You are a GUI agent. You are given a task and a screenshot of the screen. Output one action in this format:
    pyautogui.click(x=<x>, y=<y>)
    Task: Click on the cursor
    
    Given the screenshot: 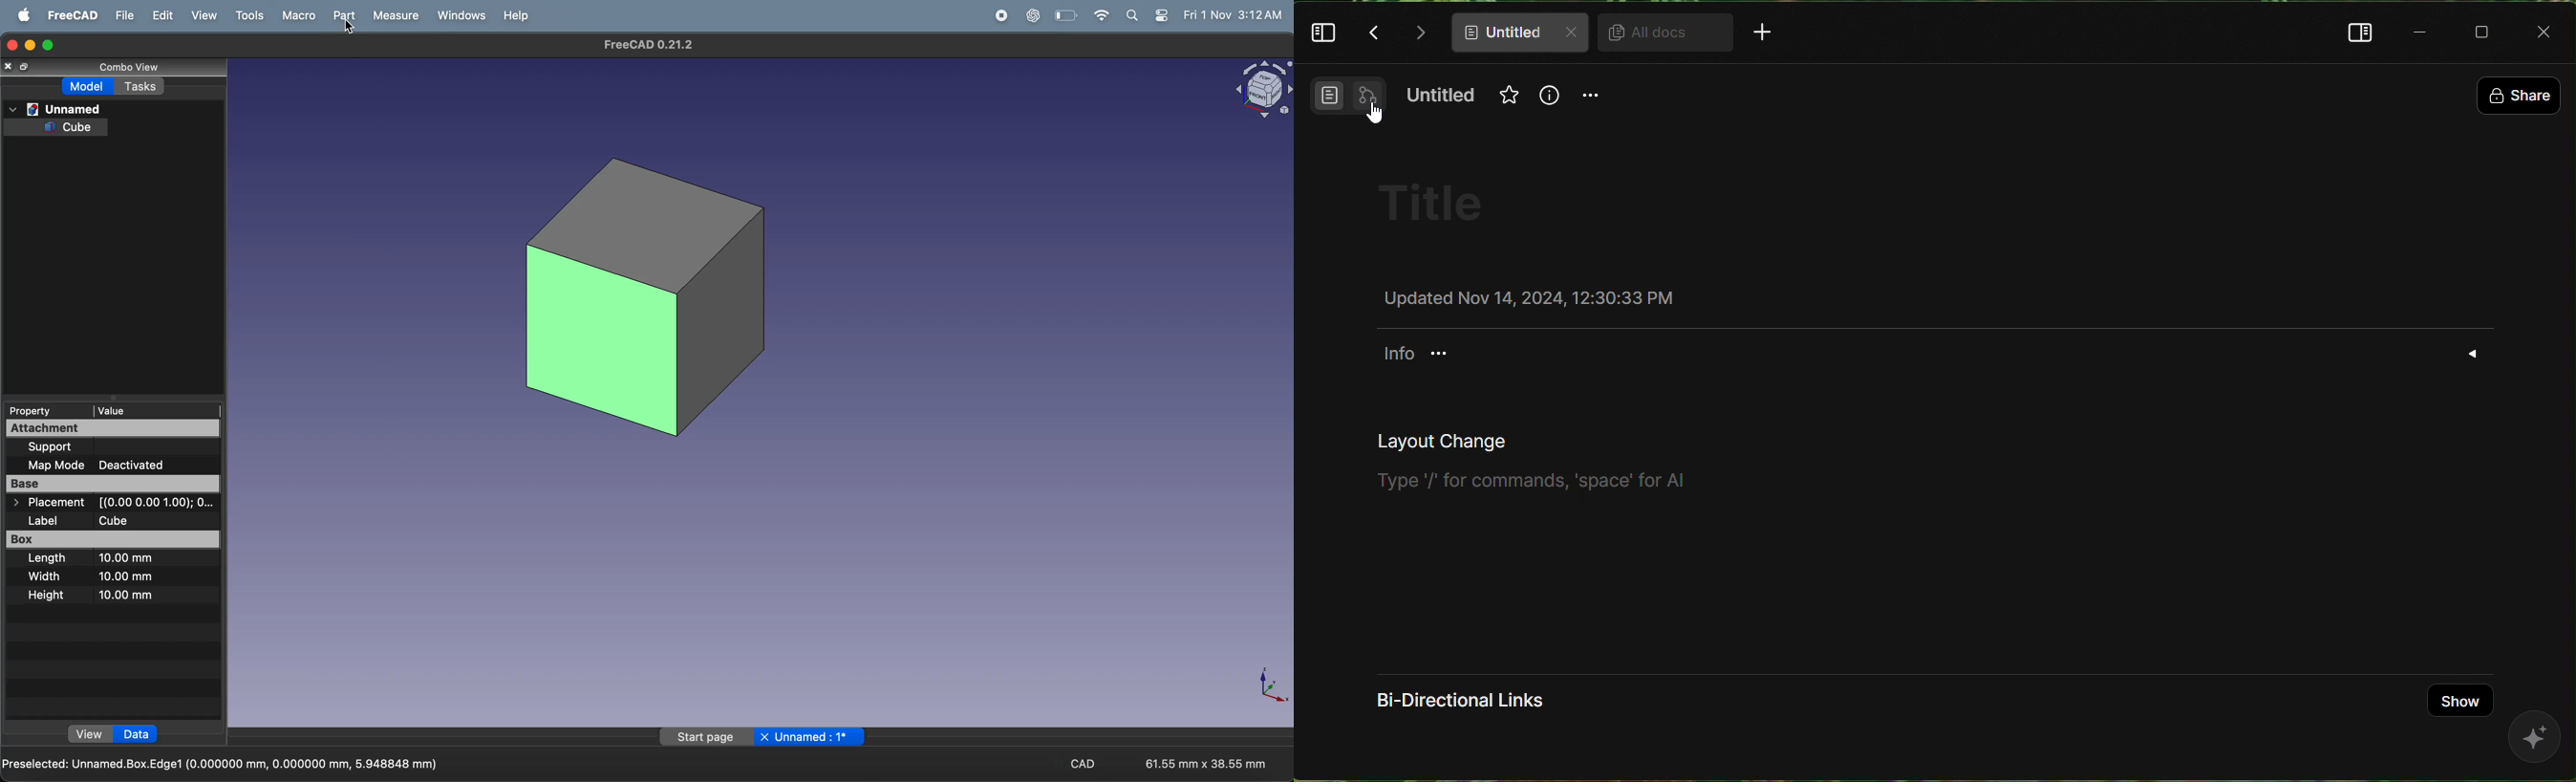 What is the action you would take?
    pyautogui.click(x=347, y=26)
    